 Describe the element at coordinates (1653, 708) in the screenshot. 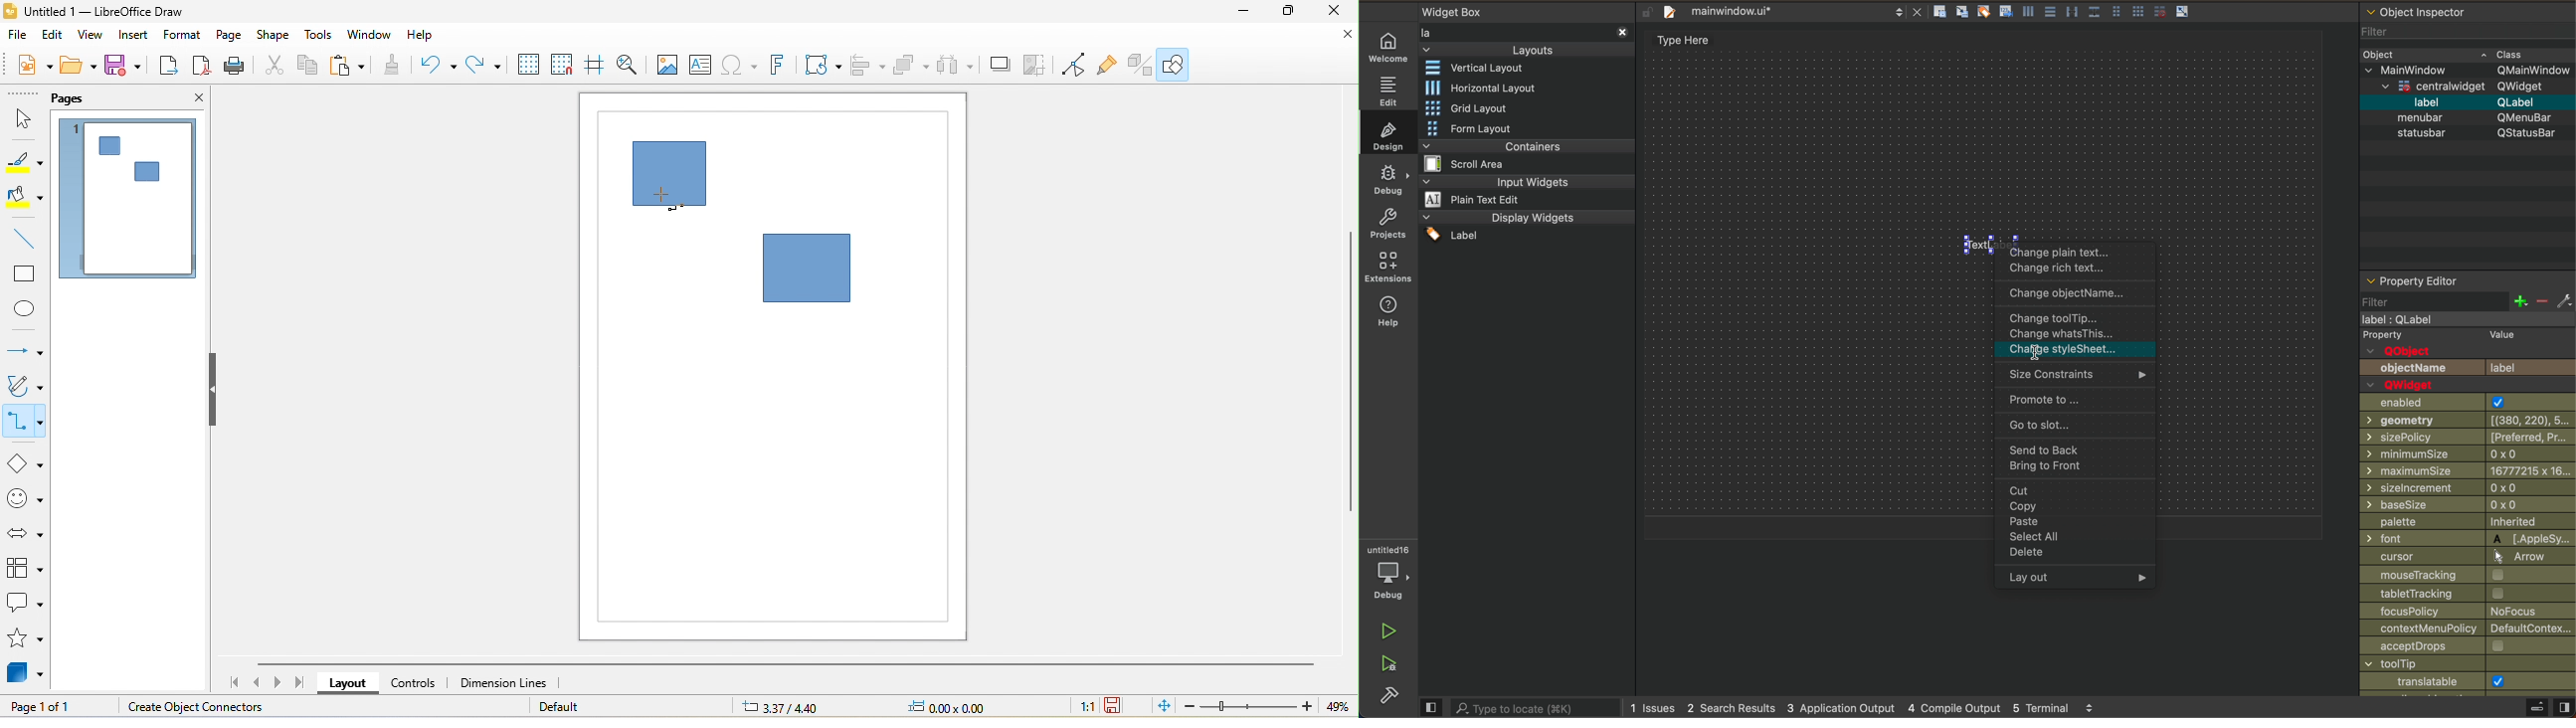

I see `issues` at that location.